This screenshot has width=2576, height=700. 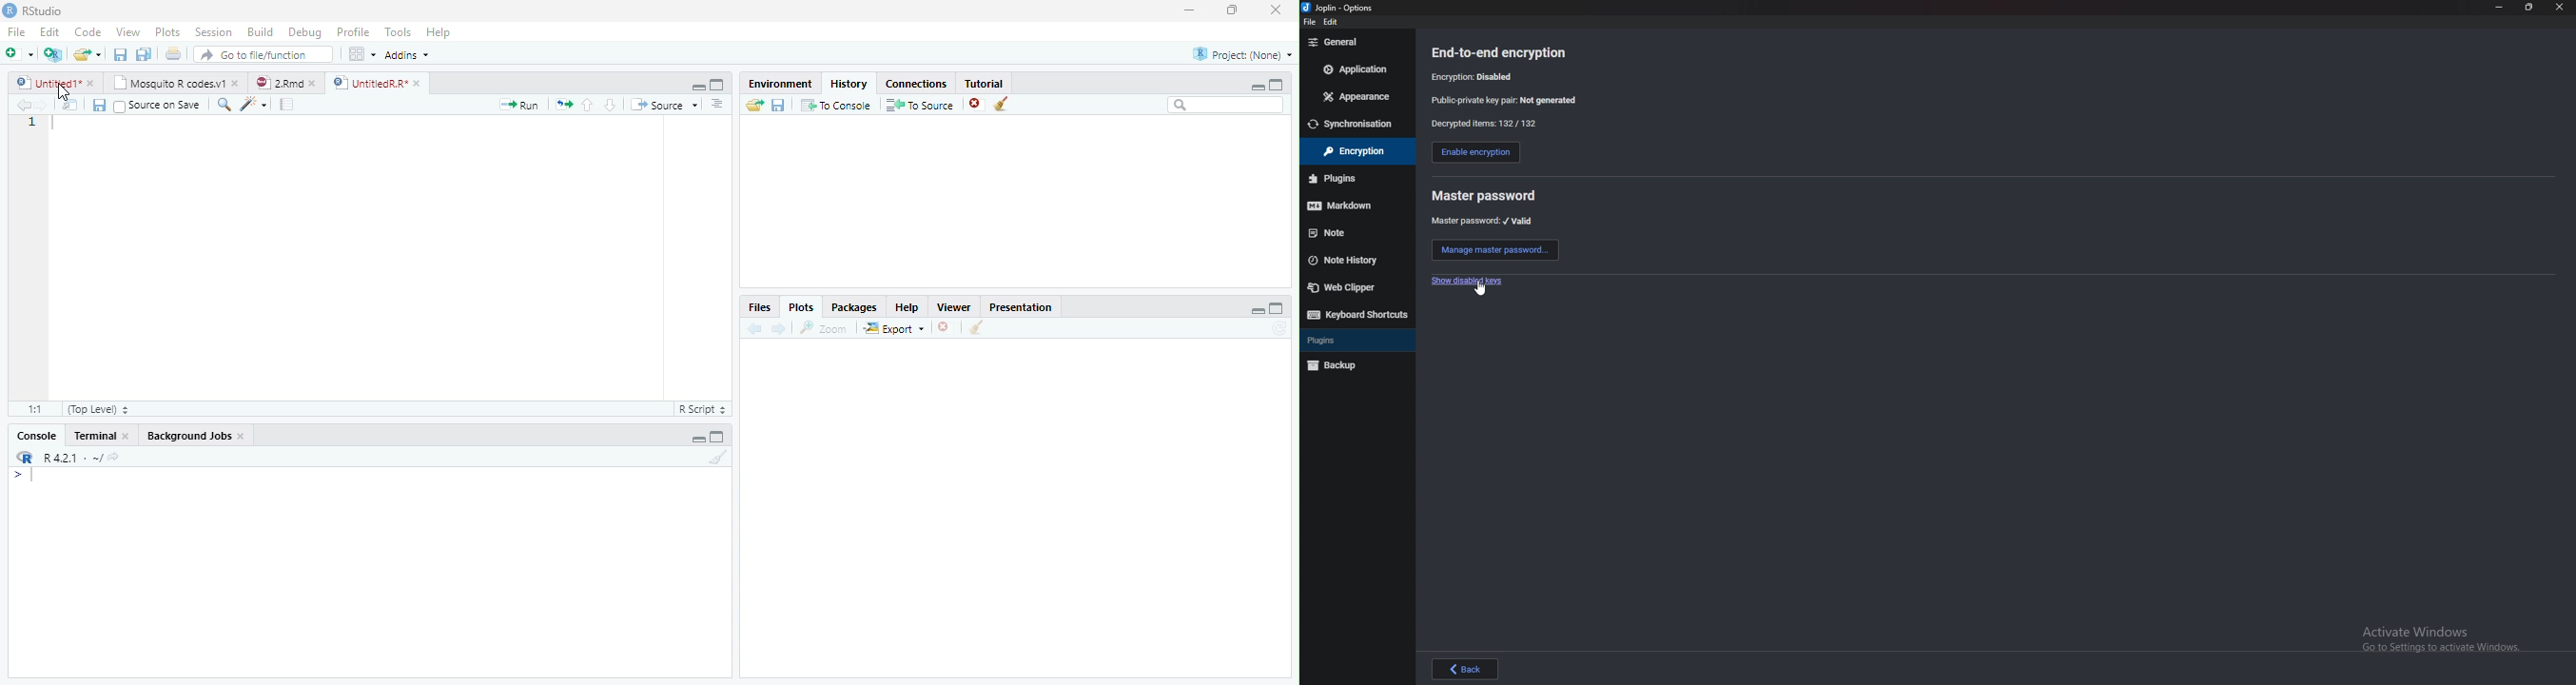 I want to click on Save all, so click(x=143, y=55).